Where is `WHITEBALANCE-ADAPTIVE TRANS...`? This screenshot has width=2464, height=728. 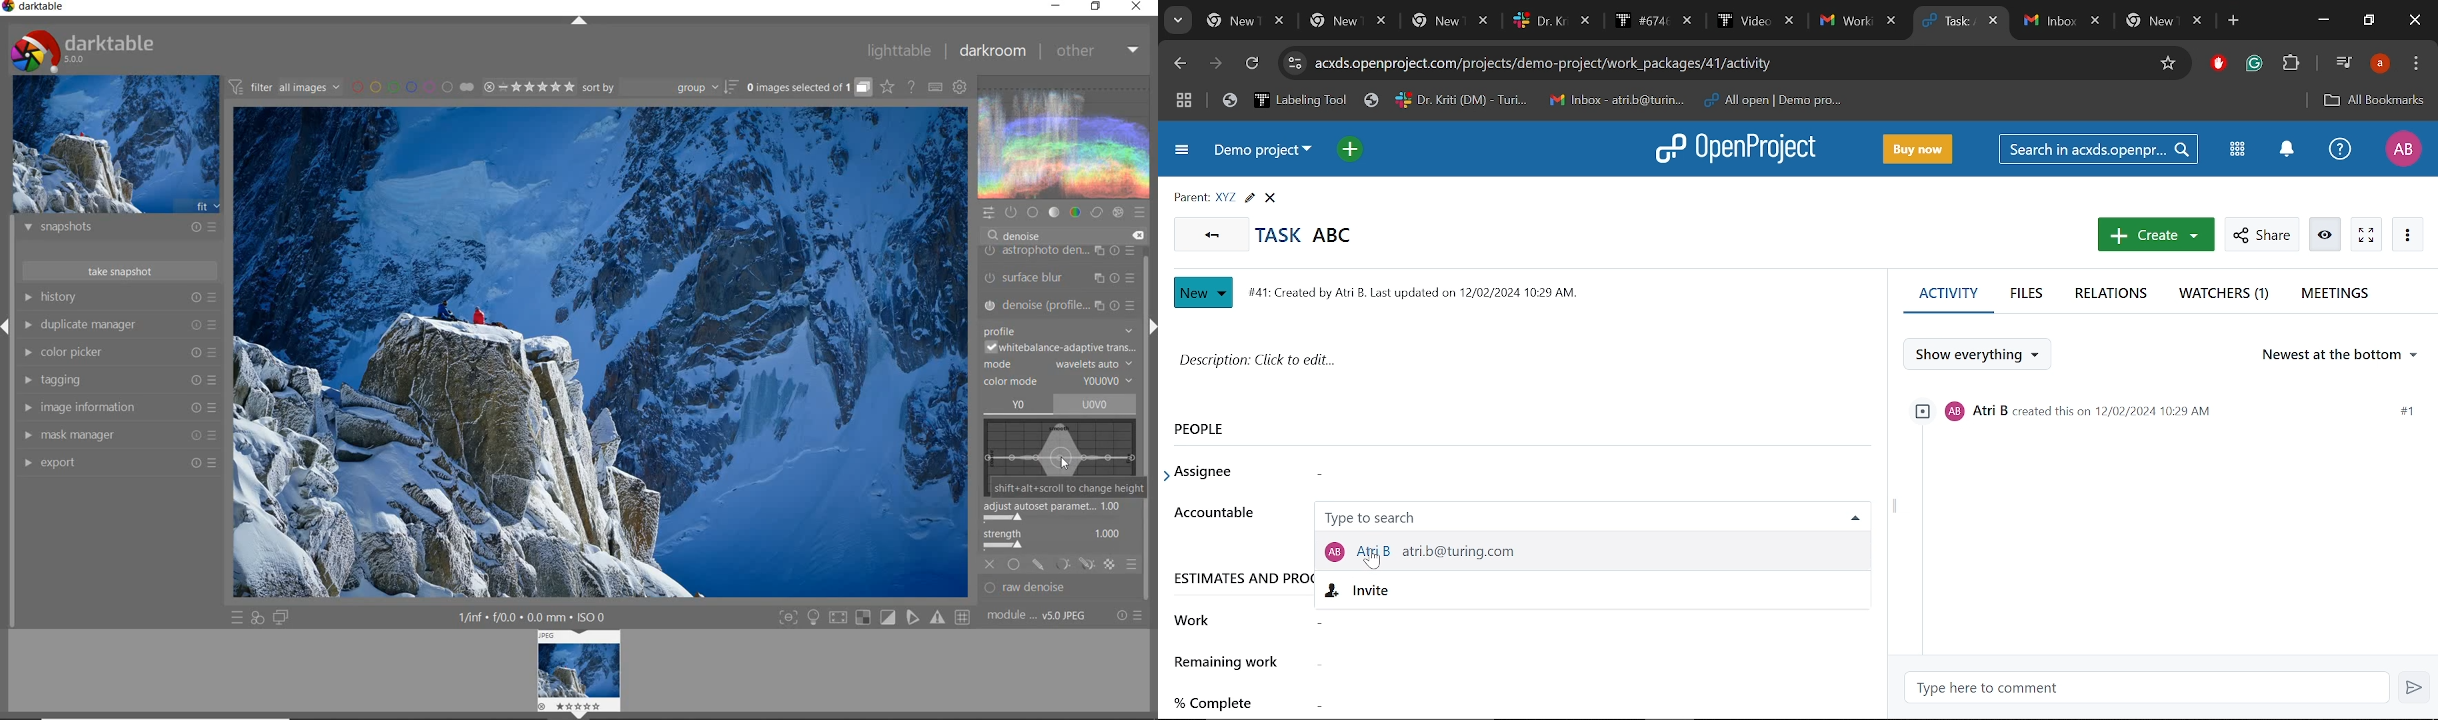 WHITEBALANCE-ADAPTIVE TRANS... is located at coordinates (1061, 346).